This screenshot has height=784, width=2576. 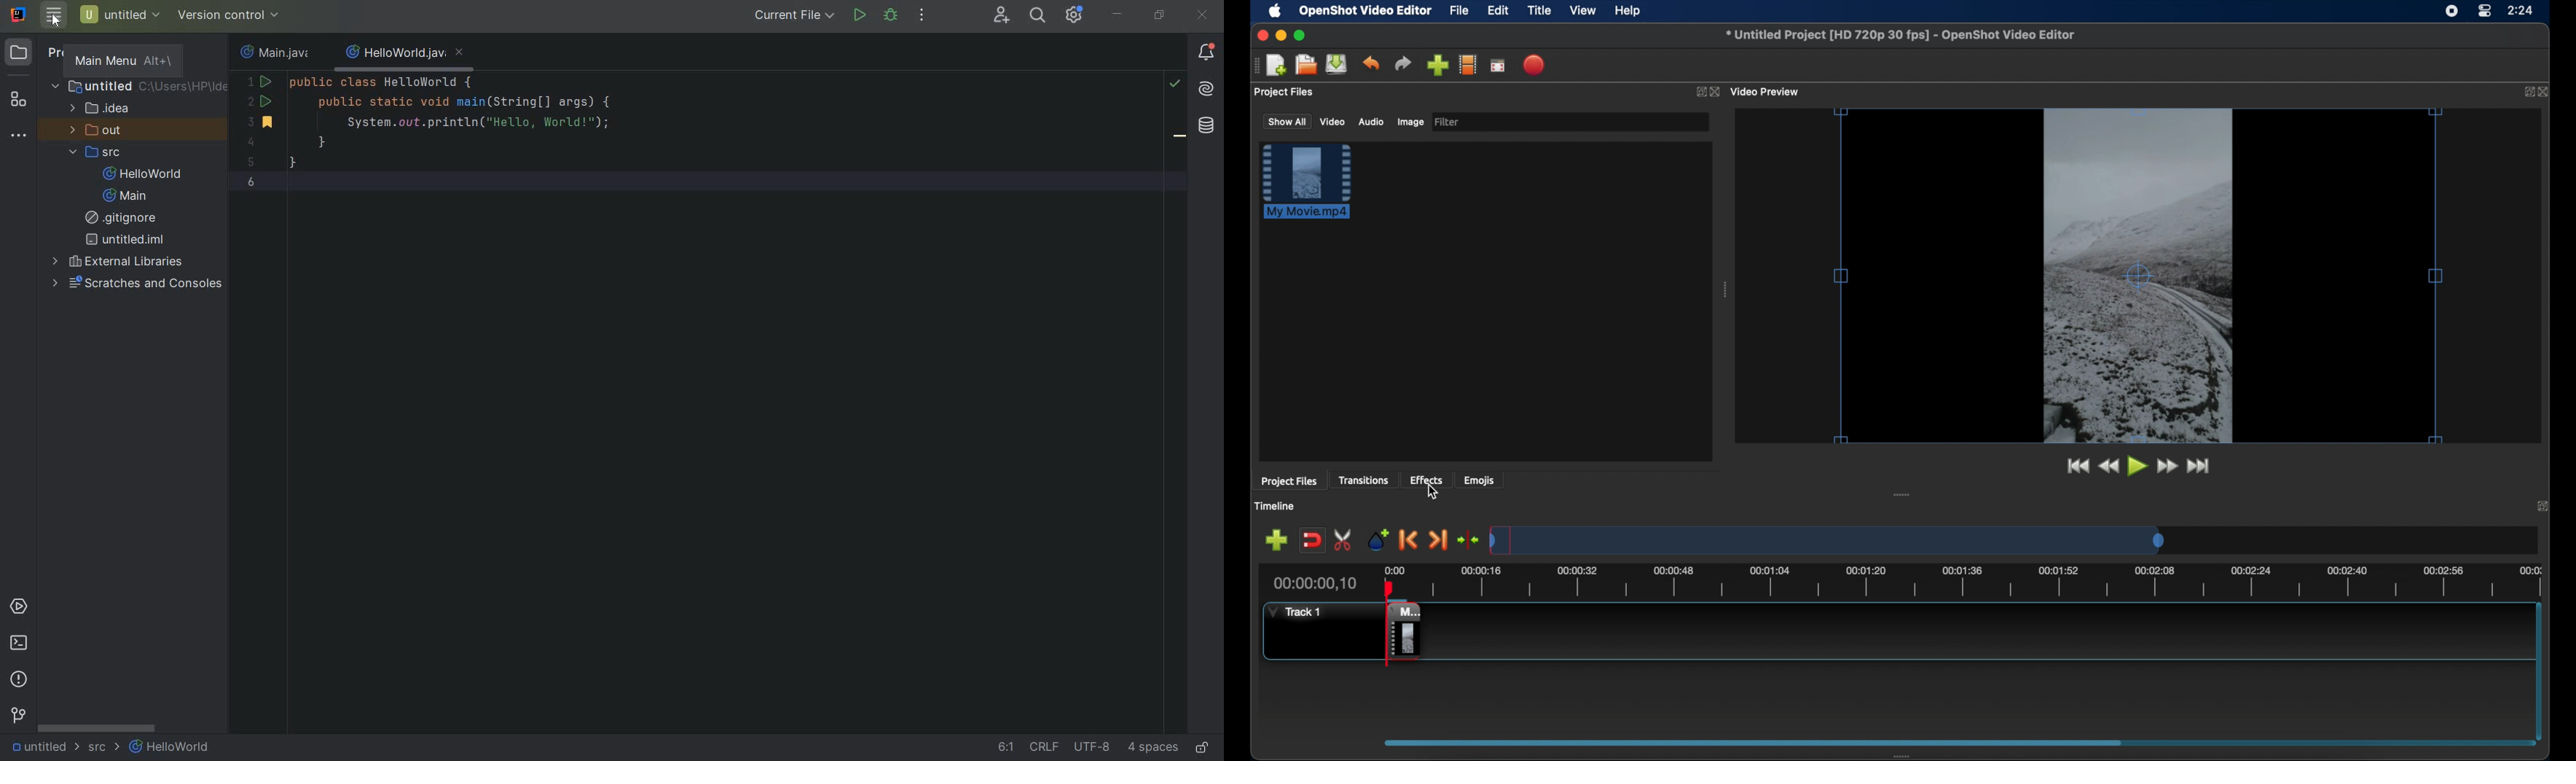 I want to click on playhead, so click(x=1389, y=588).